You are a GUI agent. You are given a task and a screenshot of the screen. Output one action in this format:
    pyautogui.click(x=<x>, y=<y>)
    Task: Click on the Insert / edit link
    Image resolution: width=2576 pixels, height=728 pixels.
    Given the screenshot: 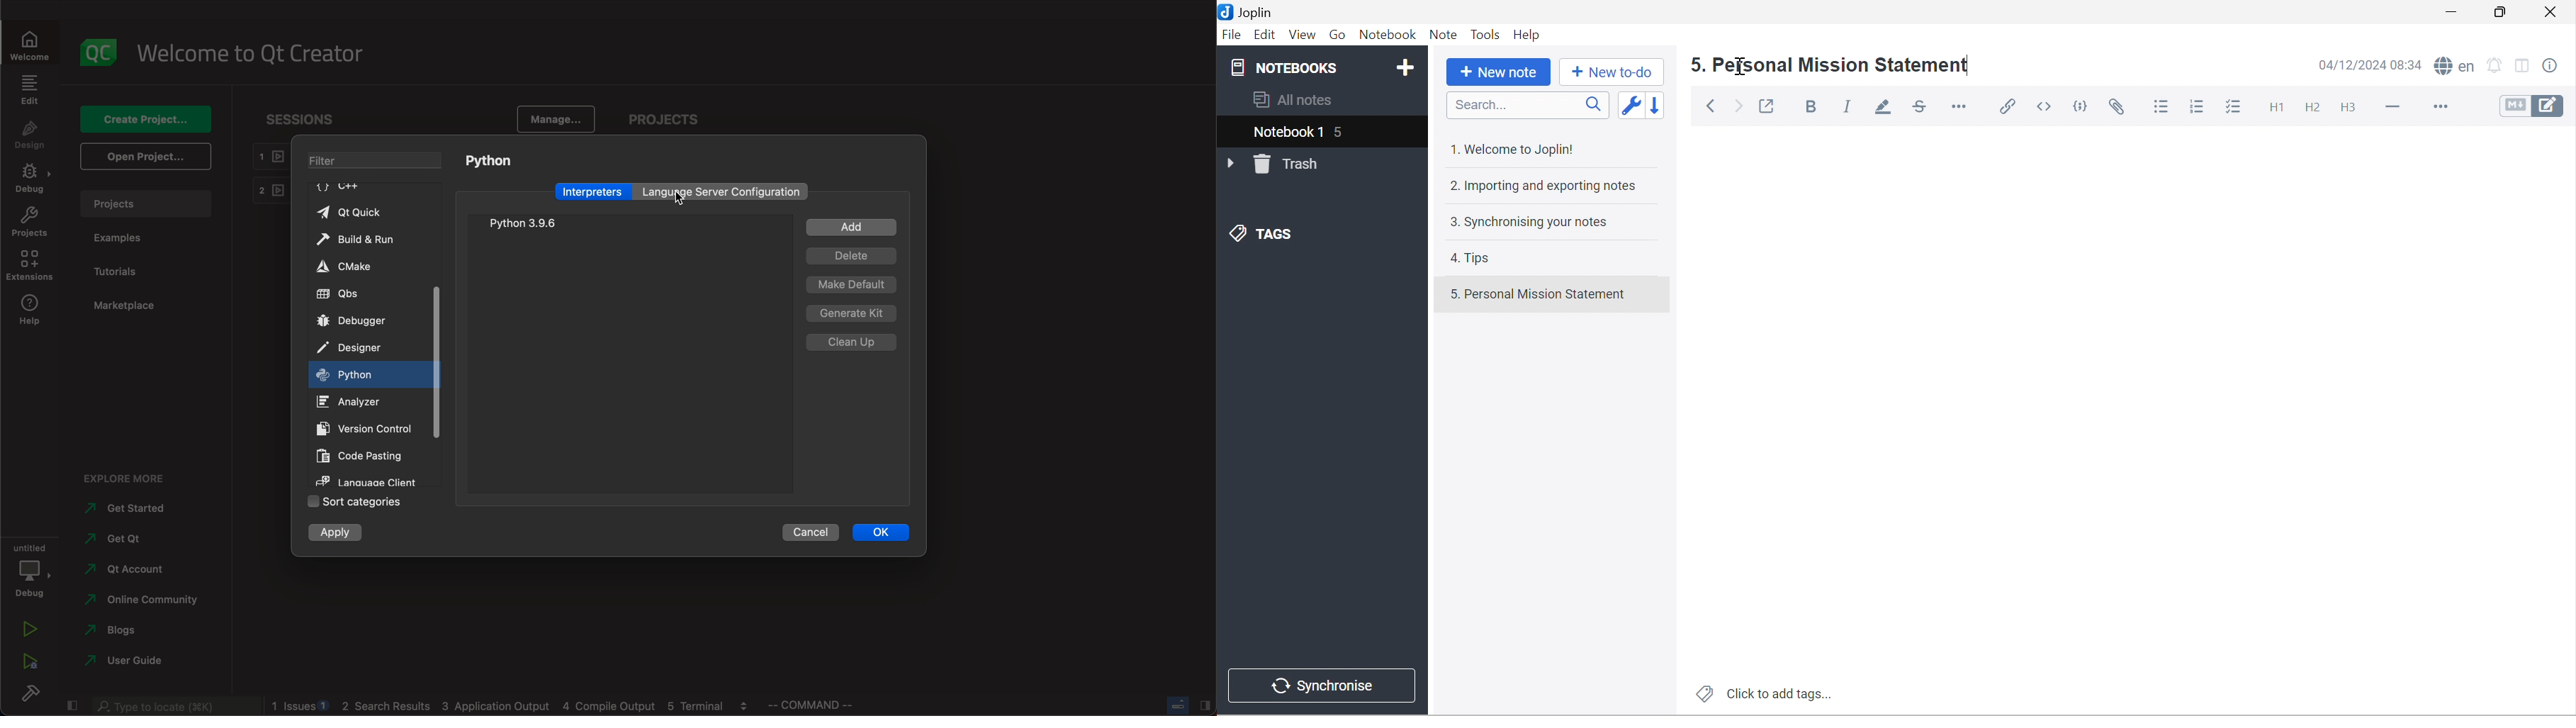 What is the action you would take?
    pyautogui.click(x=2007, y=106)
    